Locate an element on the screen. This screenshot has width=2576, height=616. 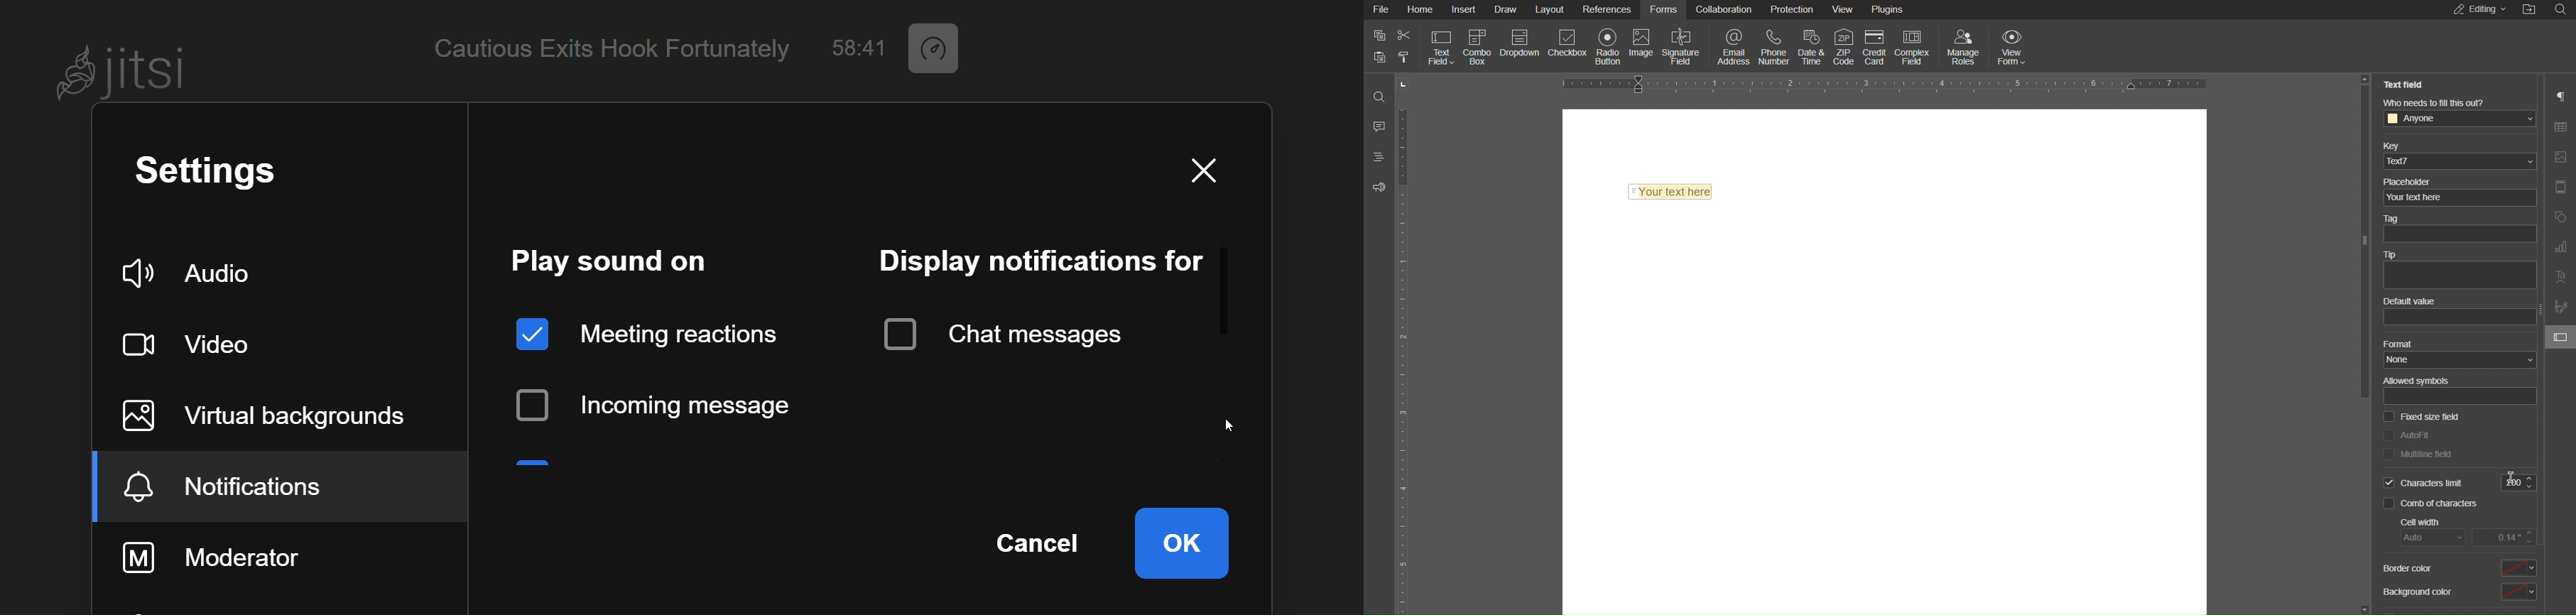
play sound on is located at coordinates (605, 260).